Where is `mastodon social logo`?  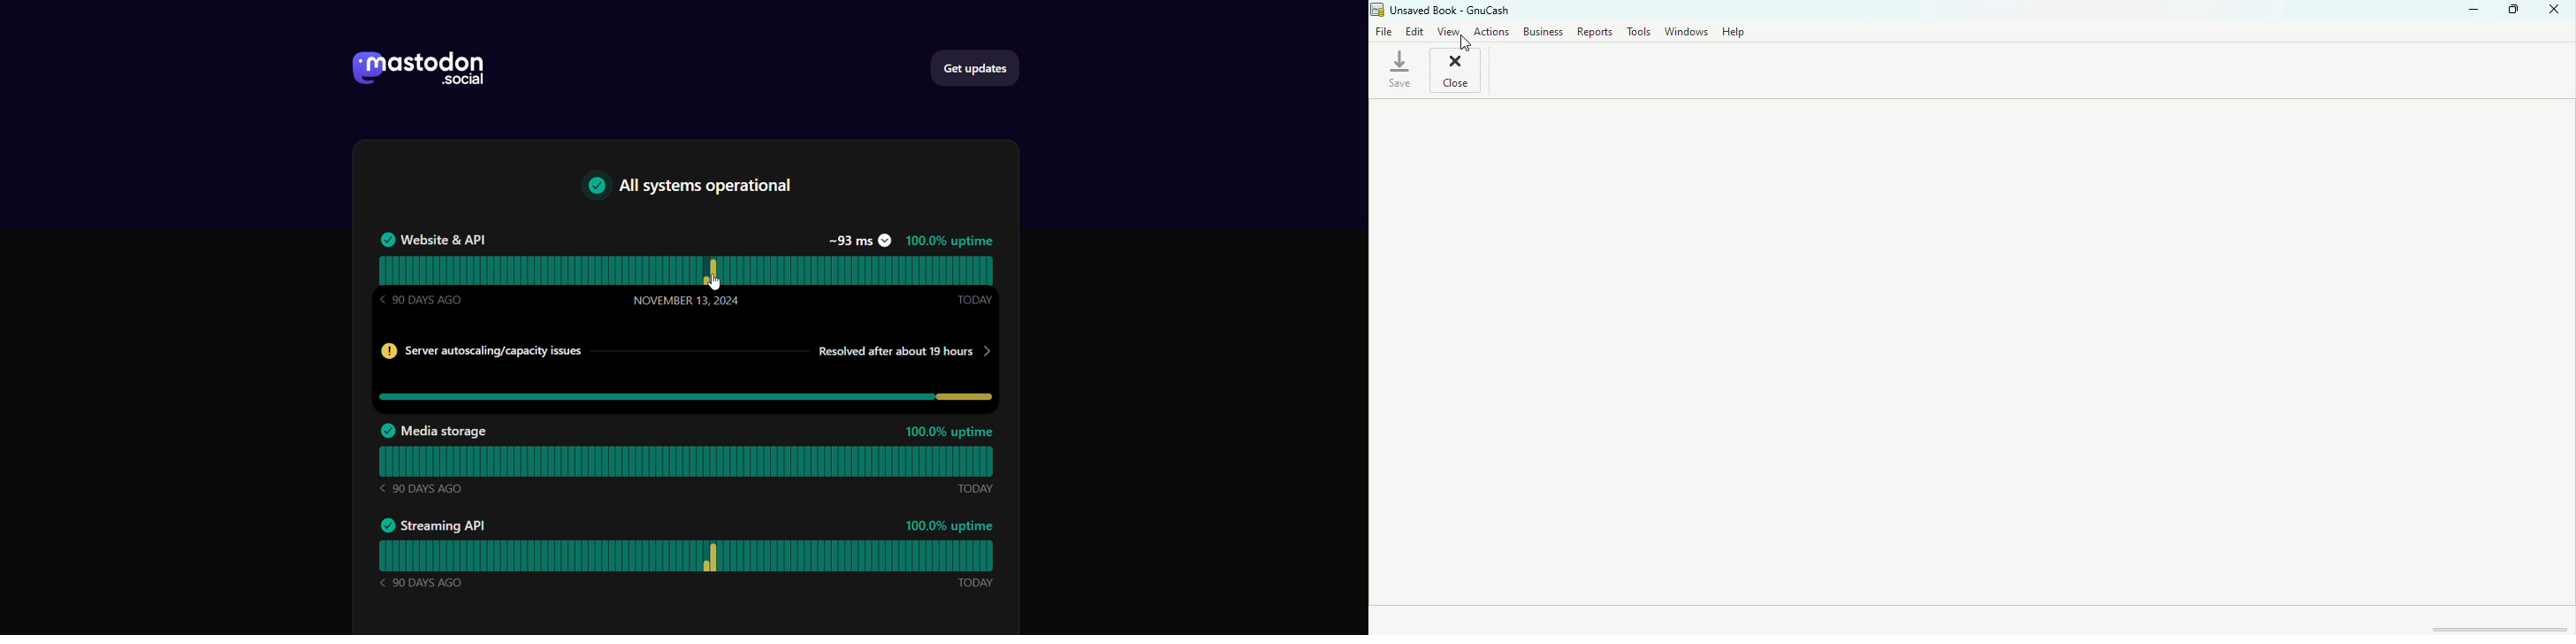 mastodon social logo is located at coordinates (415, 69).